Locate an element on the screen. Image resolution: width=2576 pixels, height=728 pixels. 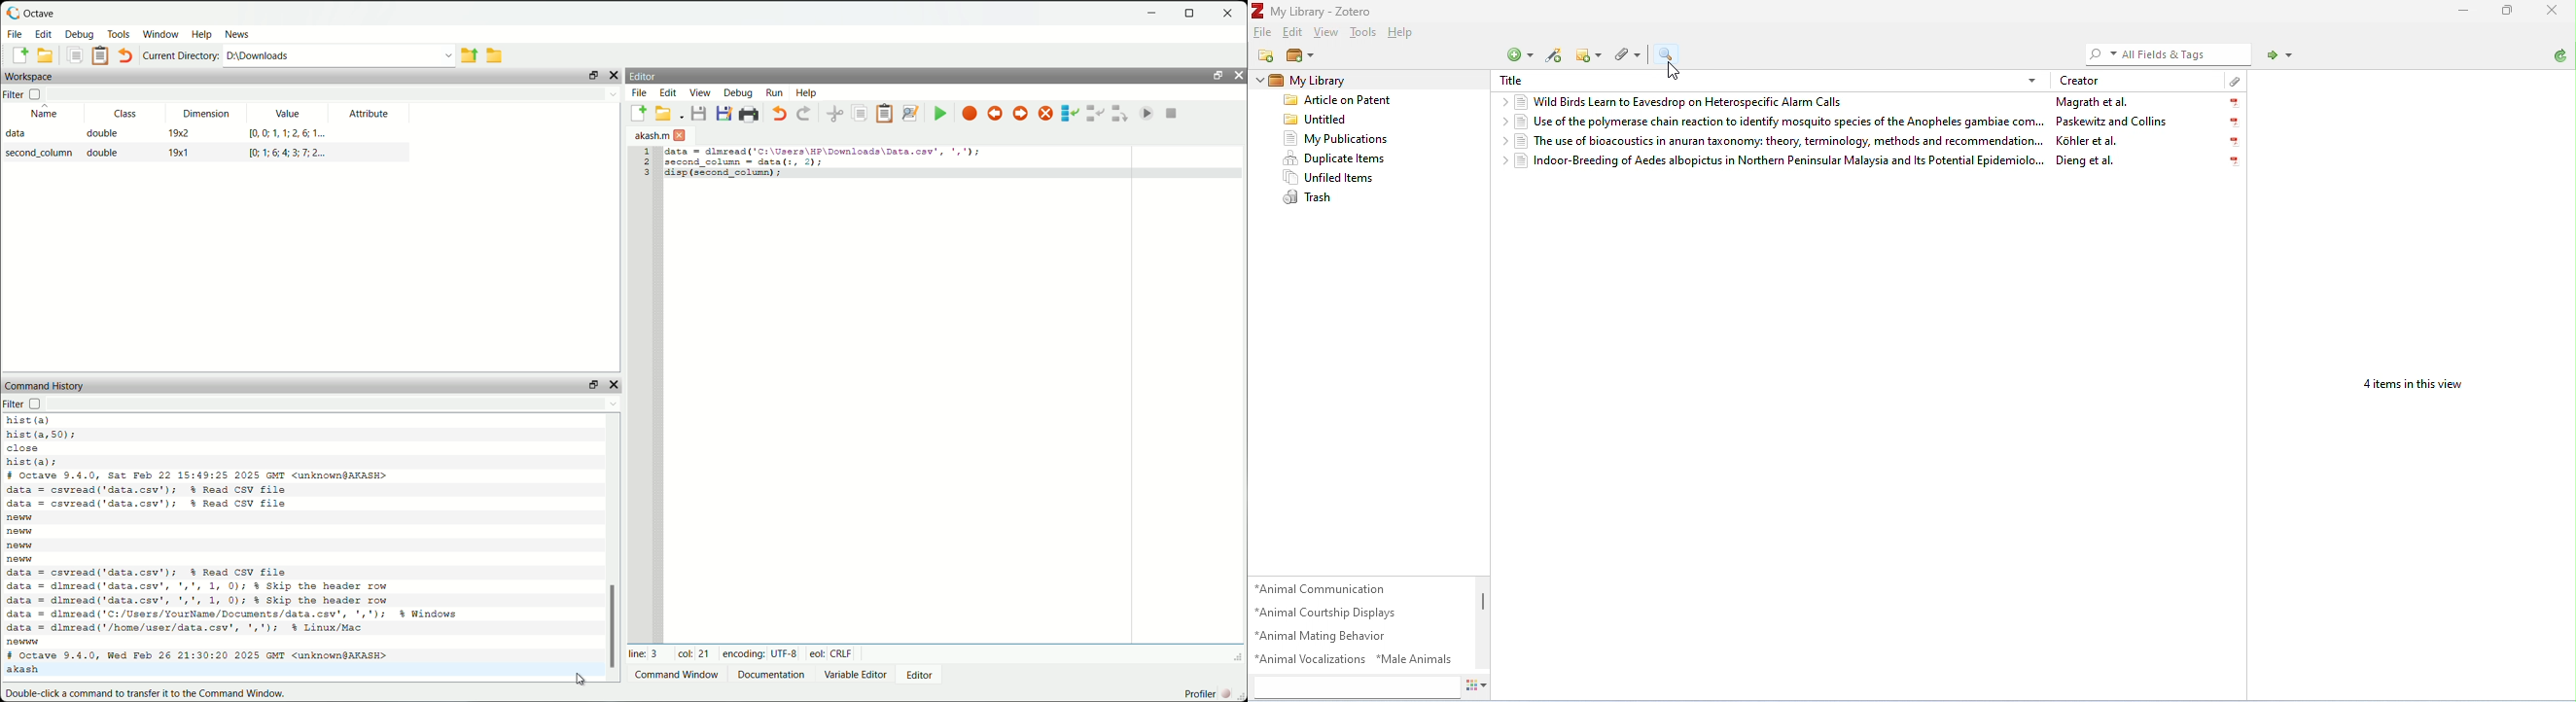
drop-down is located at coordinates (1259, 80).